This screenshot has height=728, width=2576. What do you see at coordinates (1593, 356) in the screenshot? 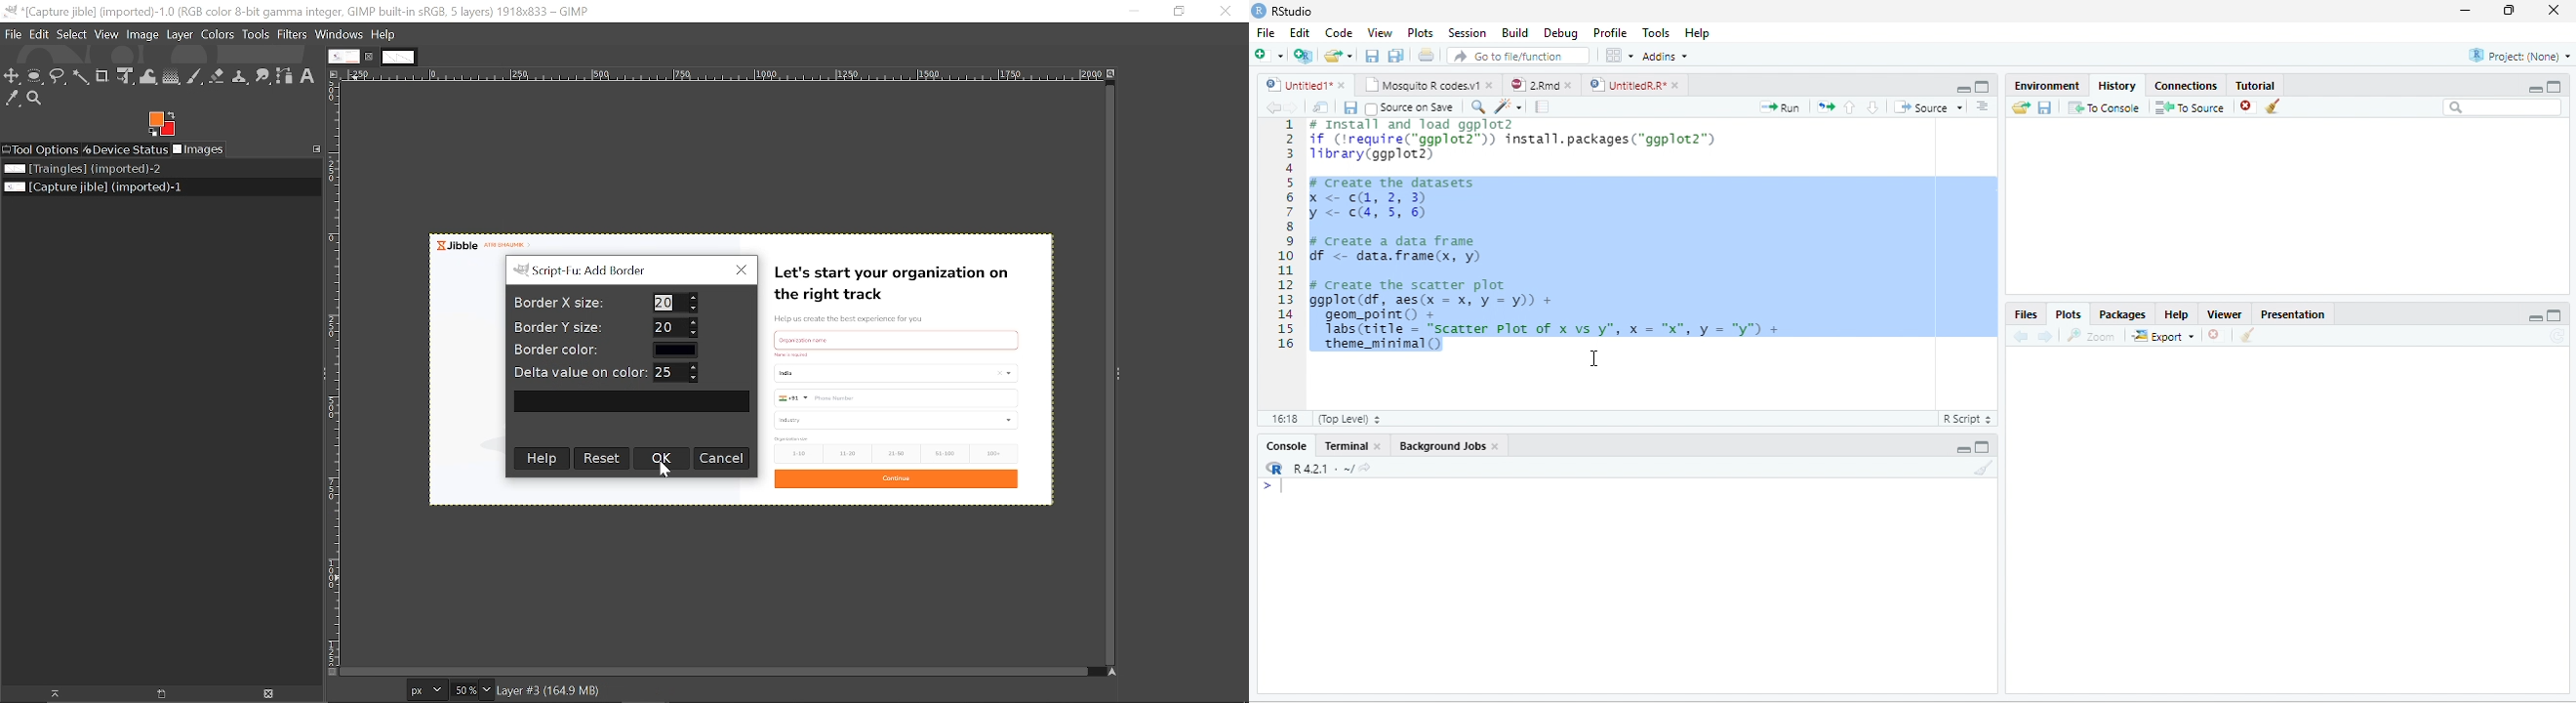
I see `cursor` at bounding box center [1593, 356].